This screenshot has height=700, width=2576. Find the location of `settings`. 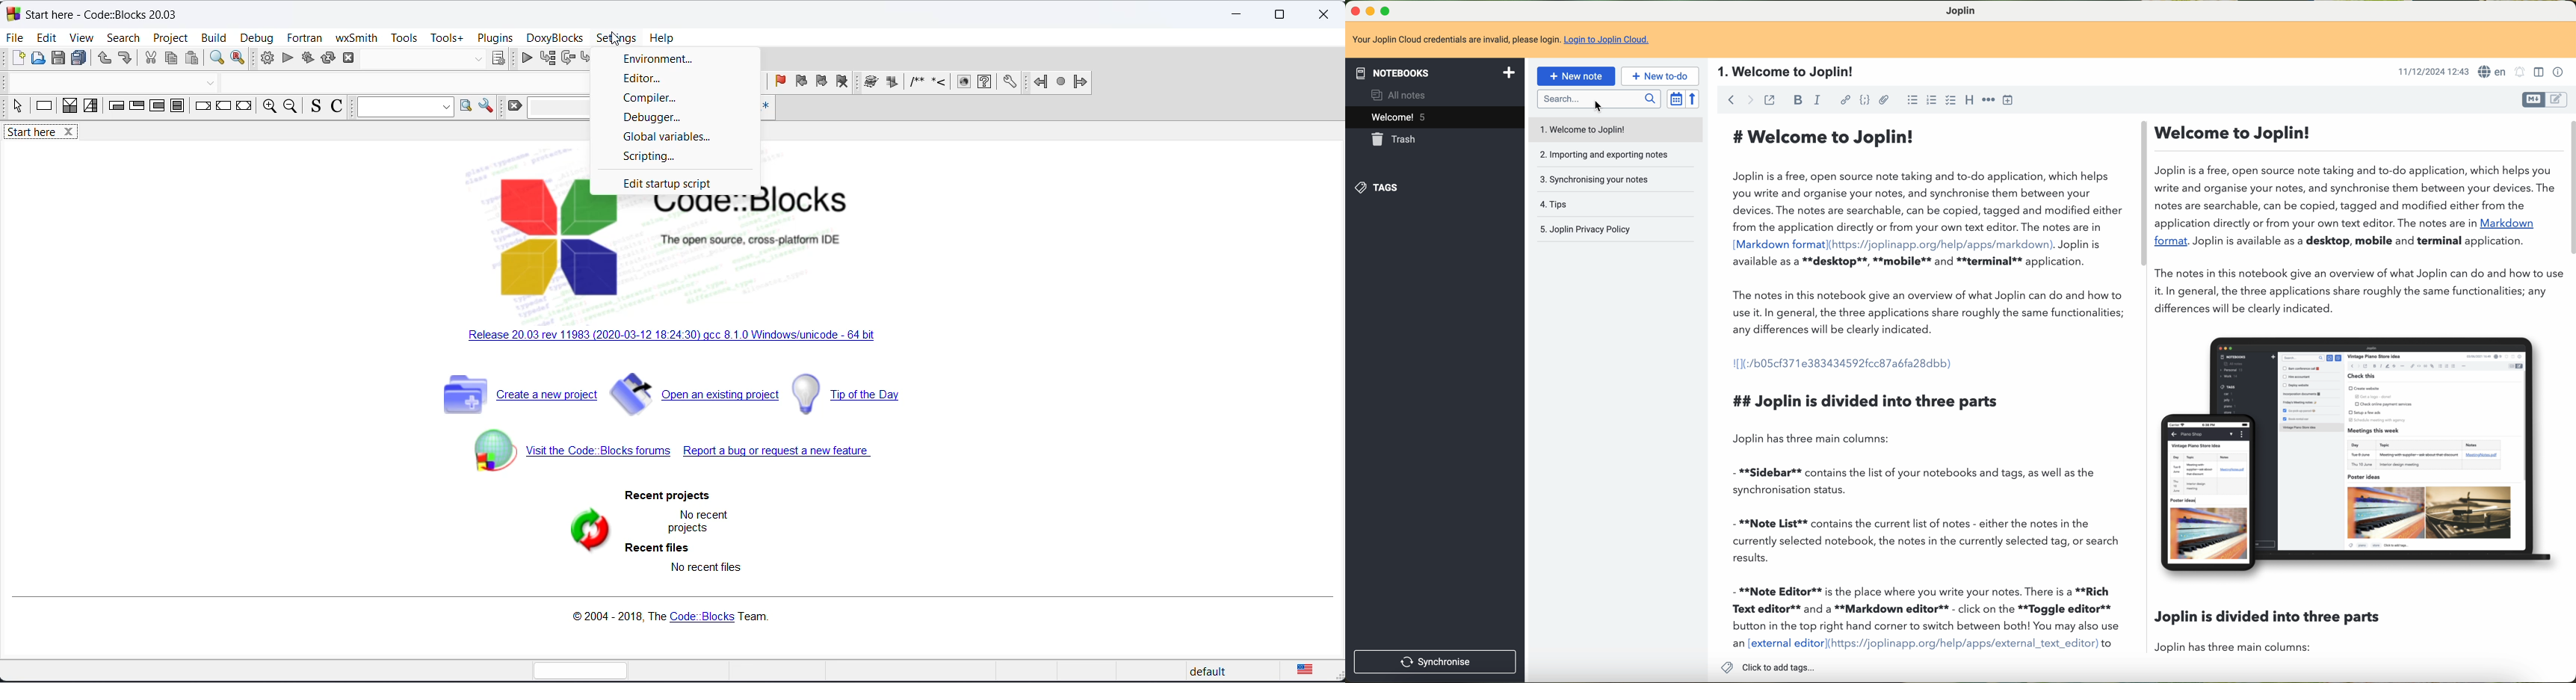

settings is located at coordinates (616, 39).